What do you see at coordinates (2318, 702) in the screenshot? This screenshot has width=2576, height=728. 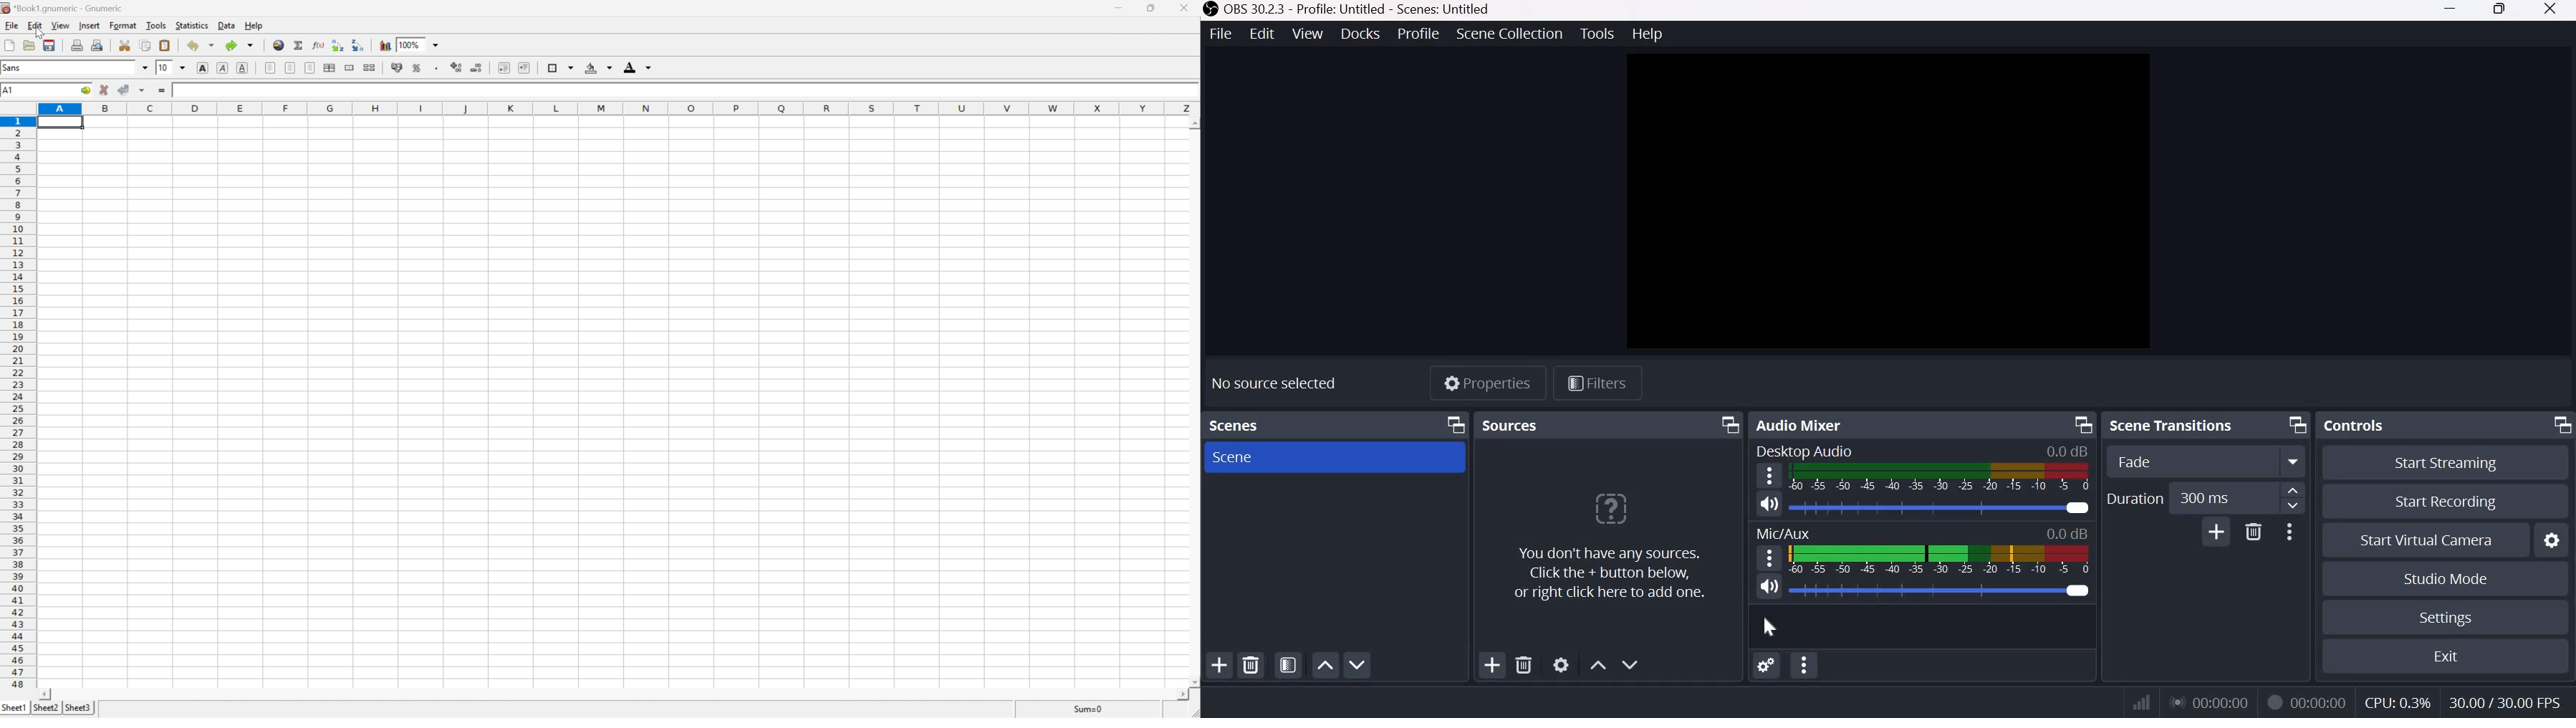 I see `00:00:00` at bounding box center [2318, 702].